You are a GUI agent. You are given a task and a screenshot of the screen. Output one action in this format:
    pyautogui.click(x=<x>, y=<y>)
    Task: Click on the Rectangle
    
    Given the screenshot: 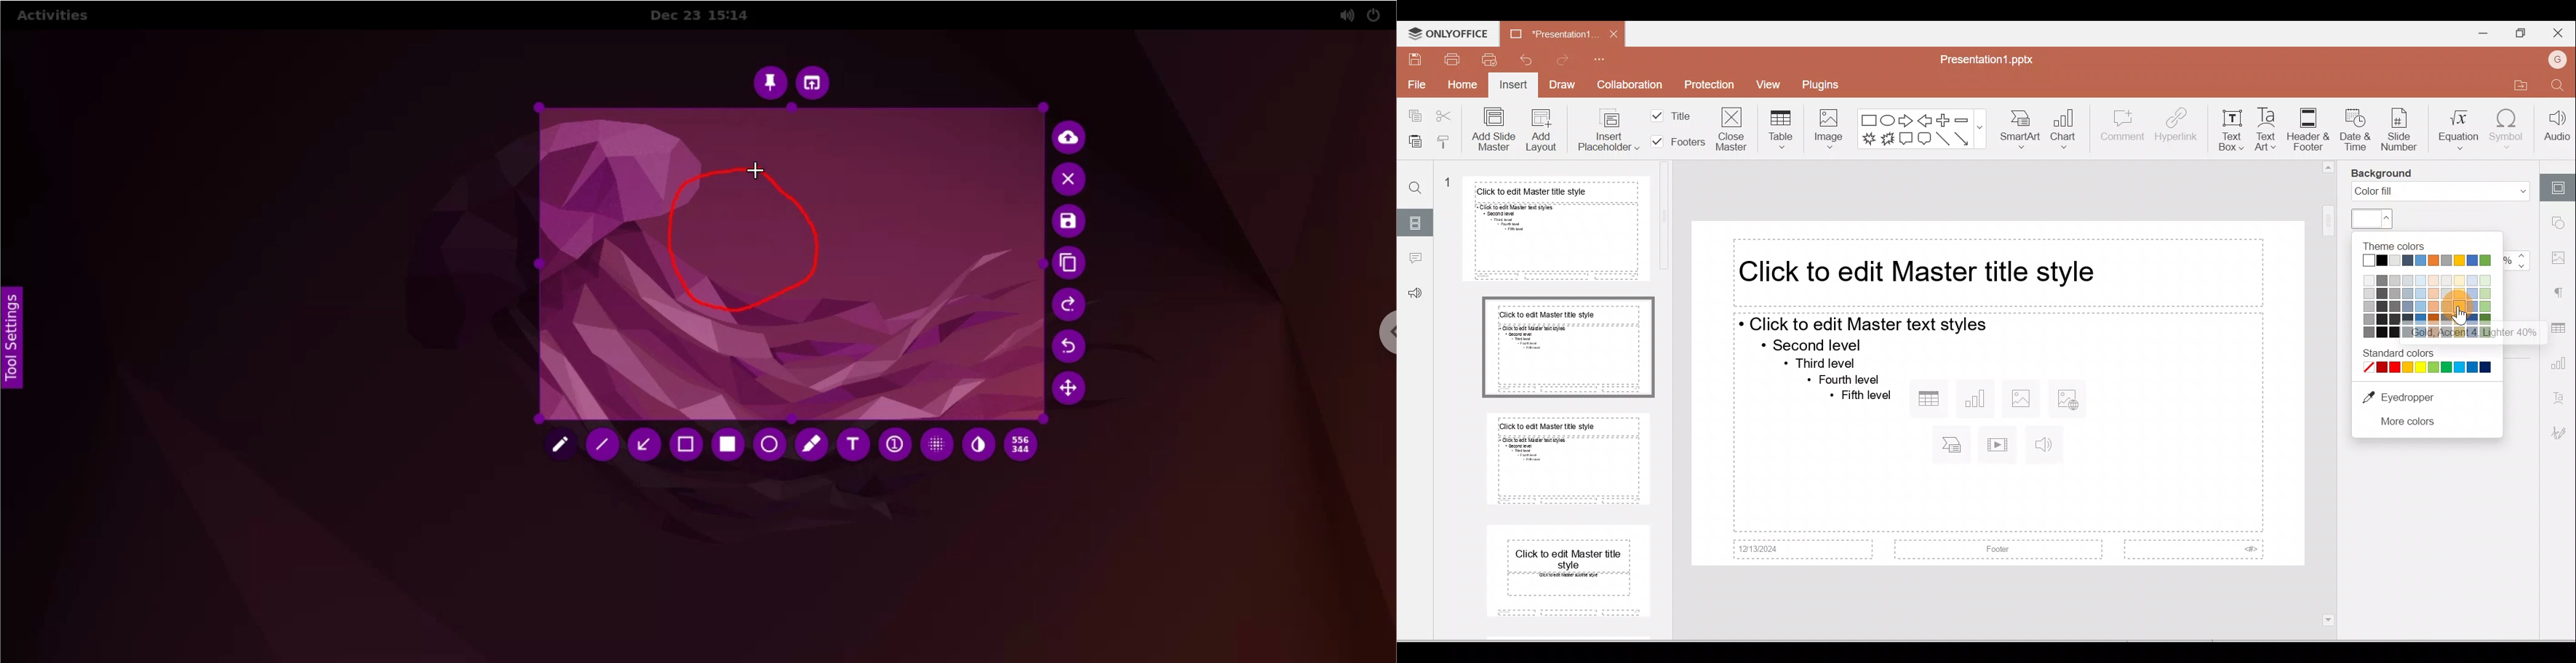 What is the action you would take?
    pyautogui.click(x=1868, y=119)
    